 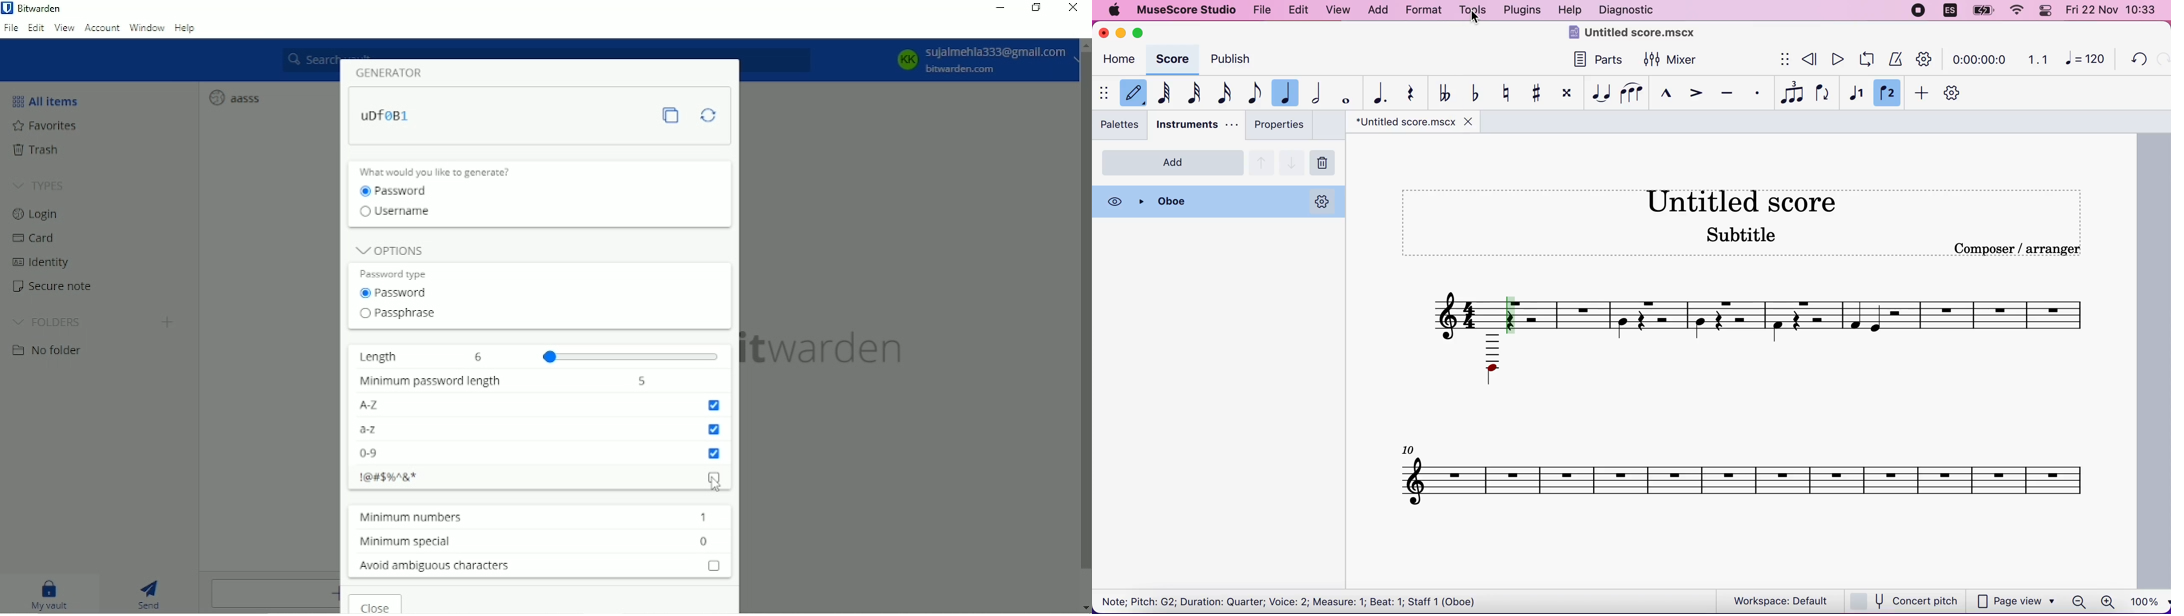 I want to click on Note; Pitch: G2; Duration: Quarter; Voice: 2; Measure: 1; Beat: 1; Staff 1 (Oboe), so click(x=1296, y=601).